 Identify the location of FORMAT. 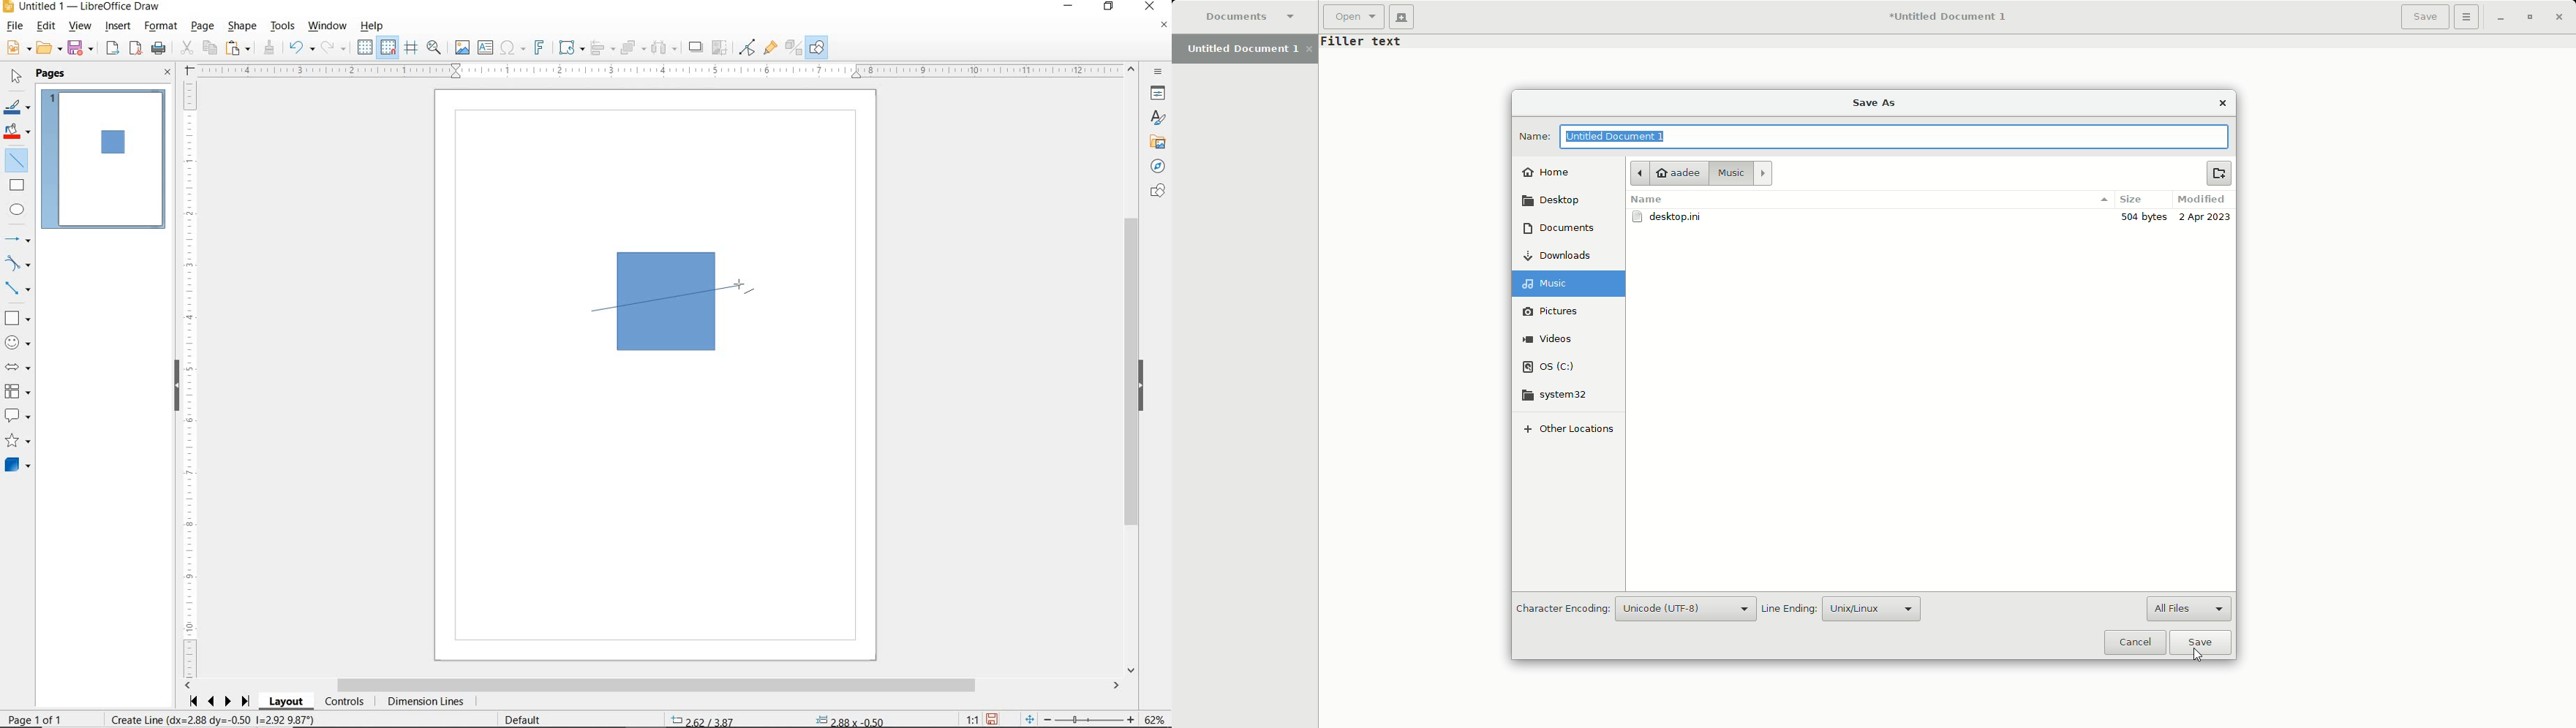
(161, 27).